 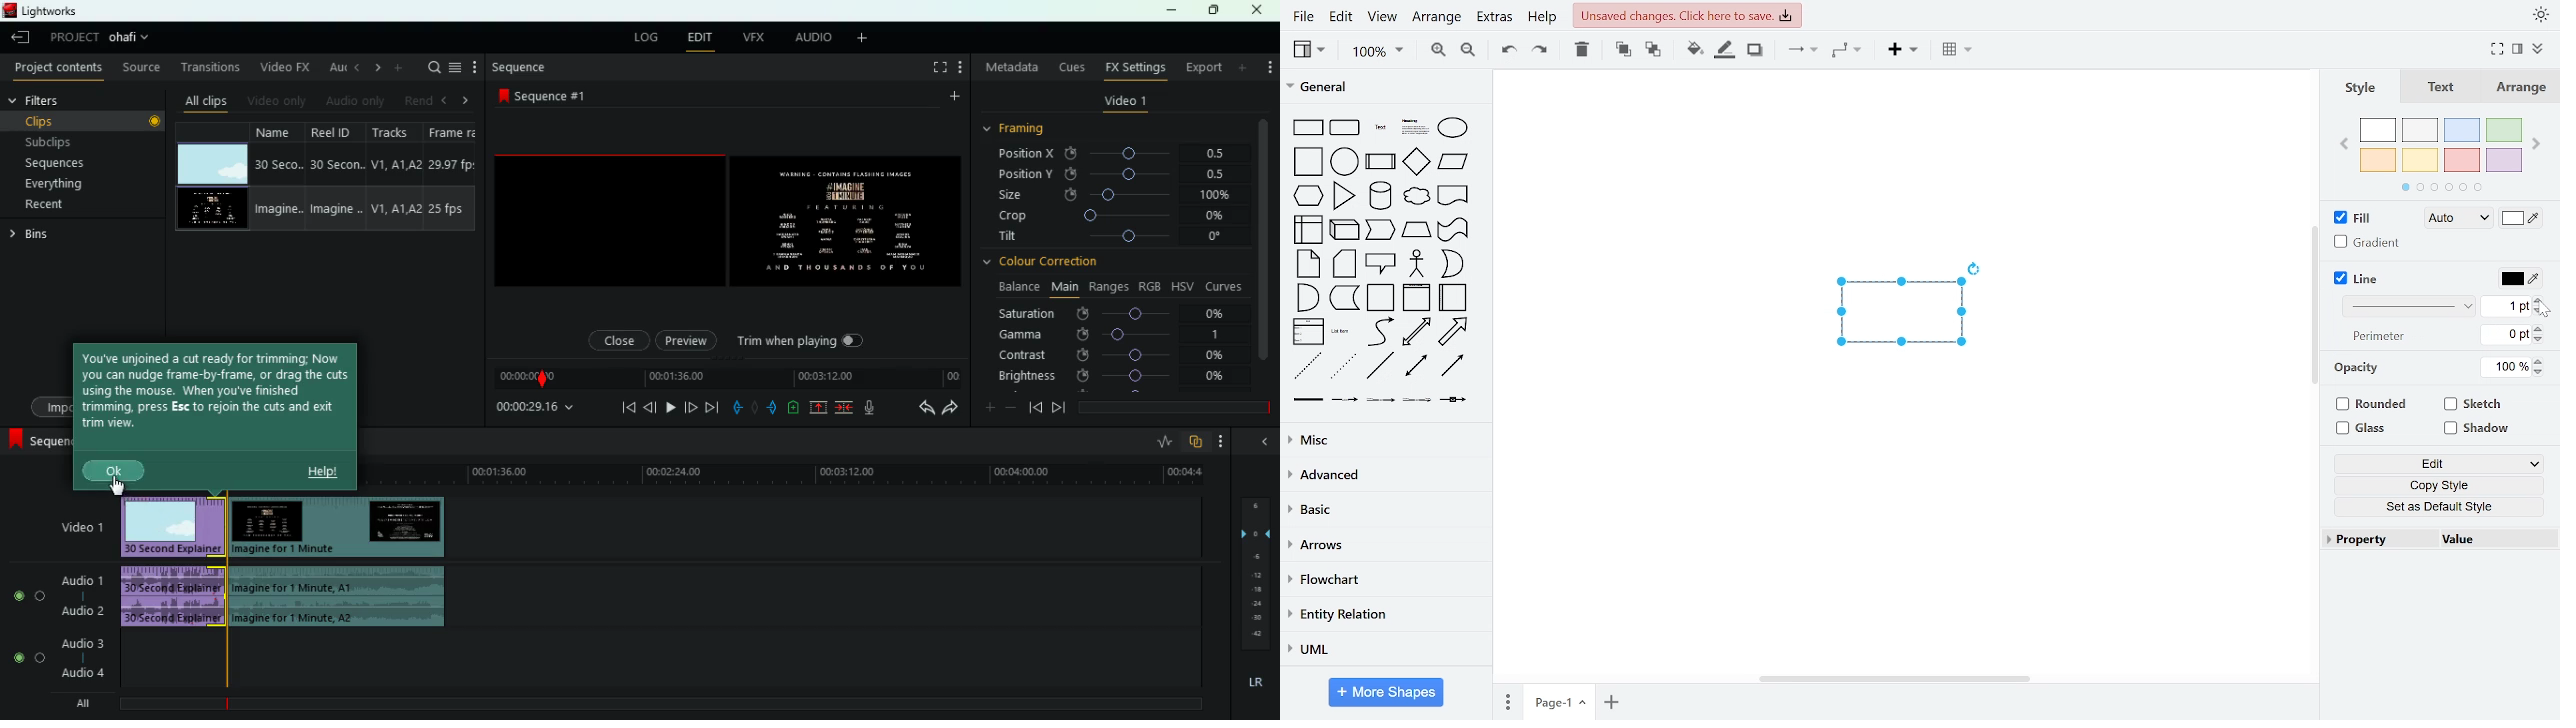 What do you see at coordinates (1181, 285) in the screenshot?
I see `hsv` at bounding box center [1181, 285].